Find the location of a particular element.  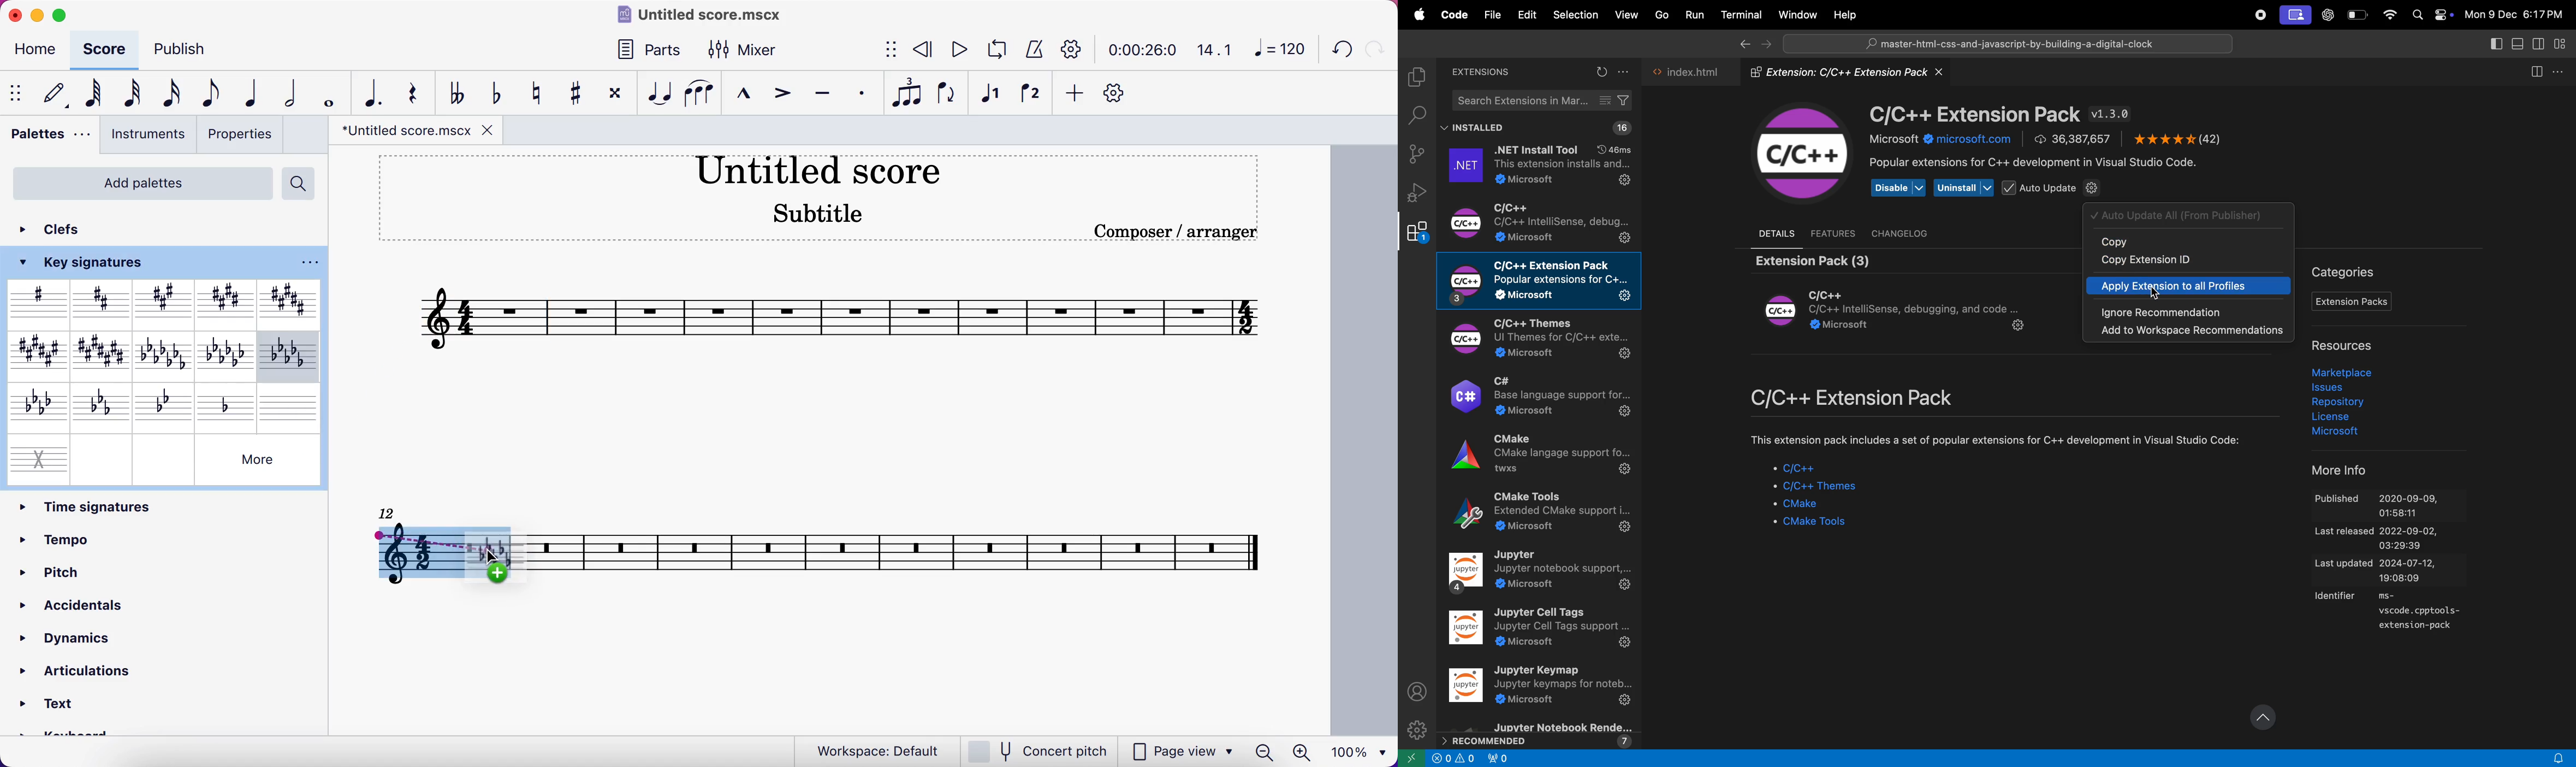

voice 1 is located at coordinates (994, 97).